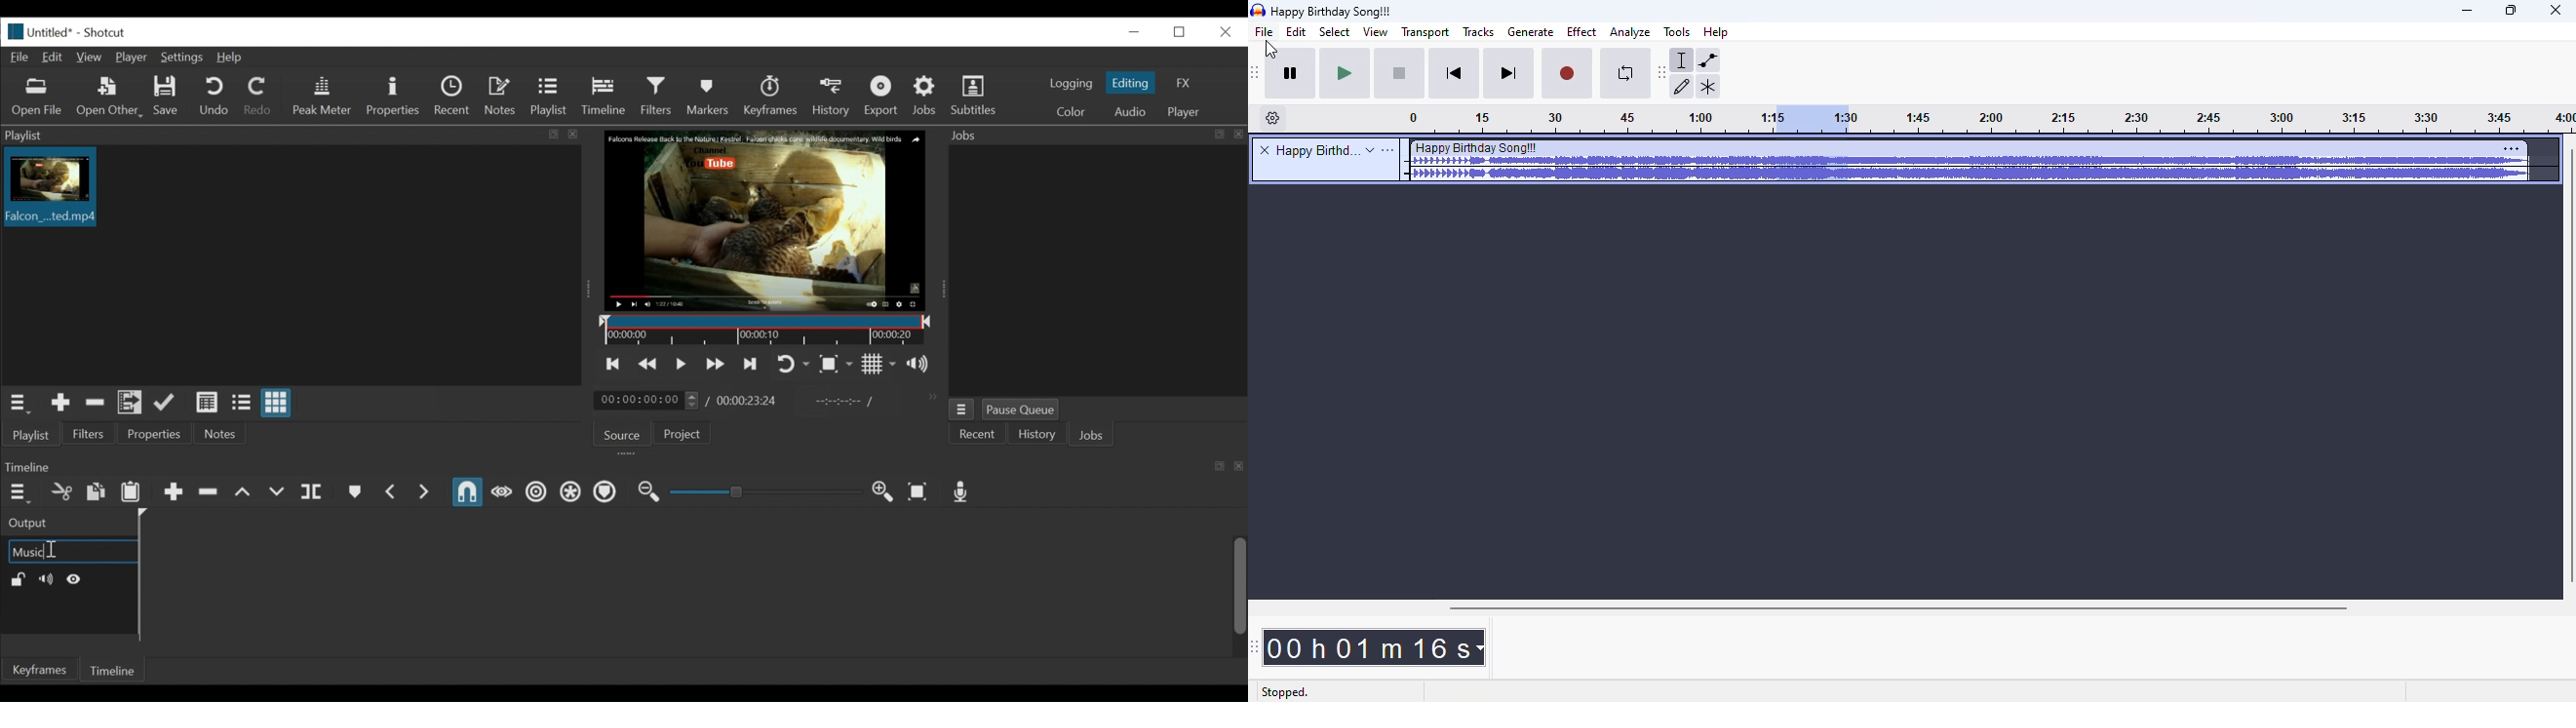  I want to click on Jobs panel, so click(1090, 270).